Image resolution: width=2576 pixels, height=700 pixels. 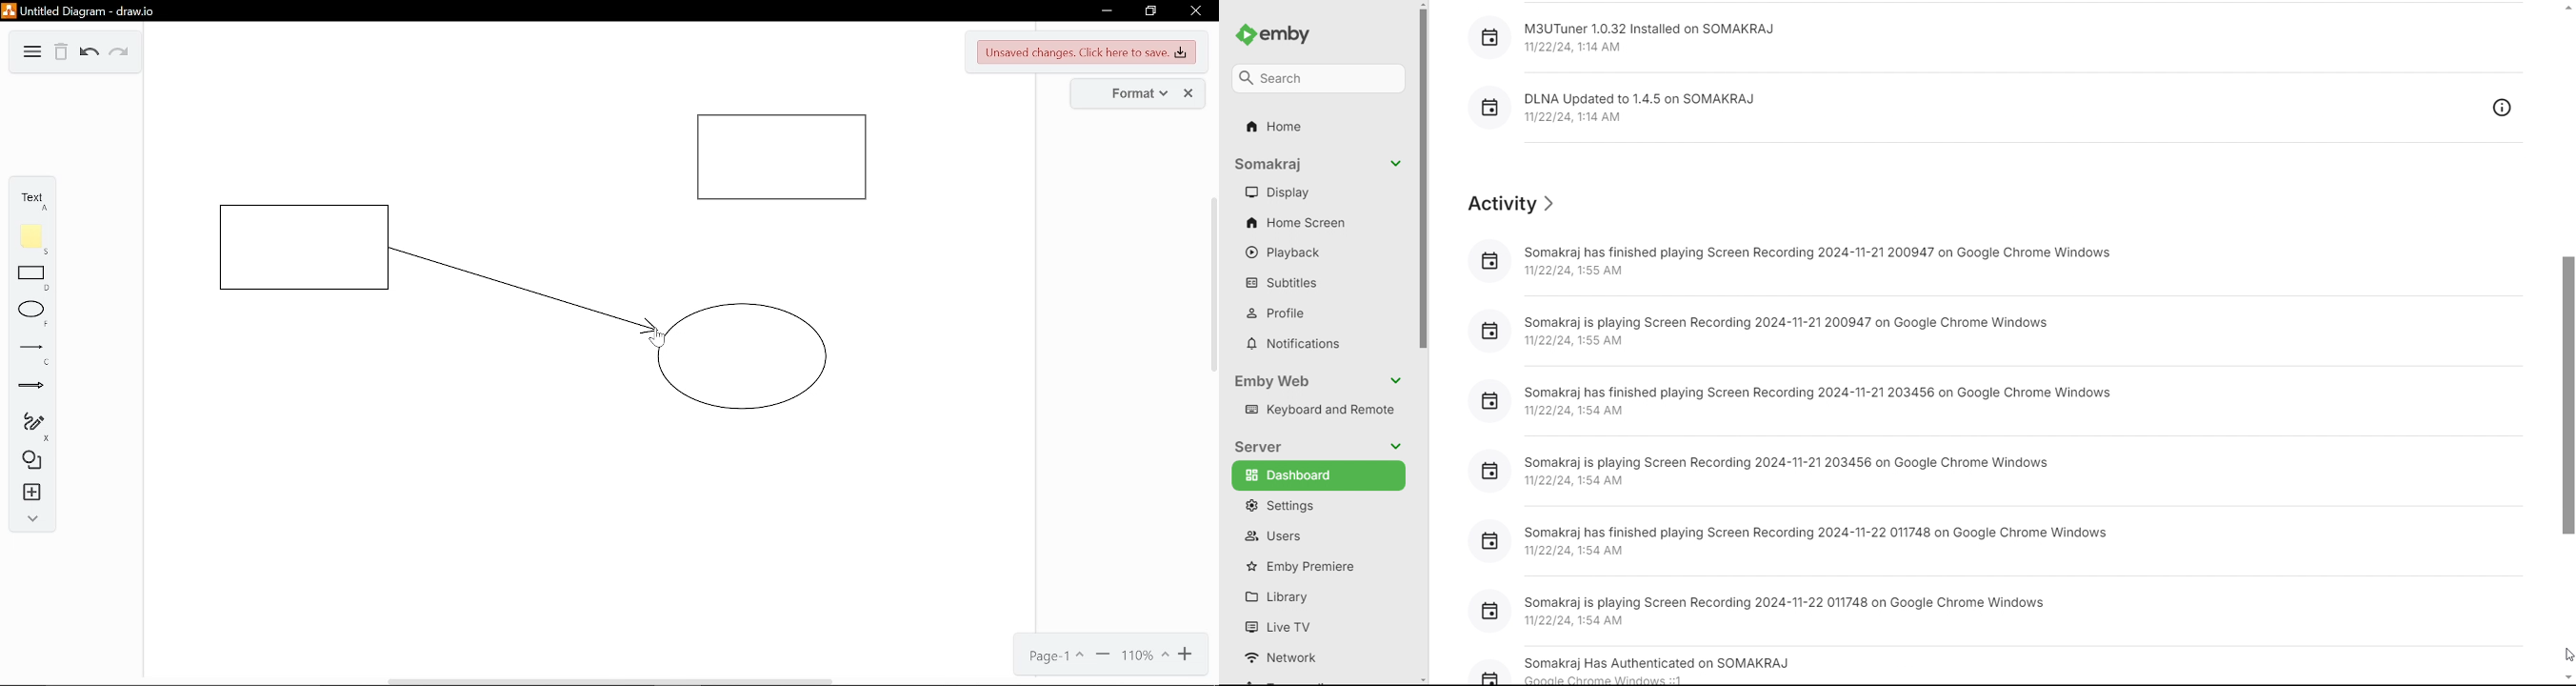 I want to click on Zoom out, so click(x=1101, y=656).